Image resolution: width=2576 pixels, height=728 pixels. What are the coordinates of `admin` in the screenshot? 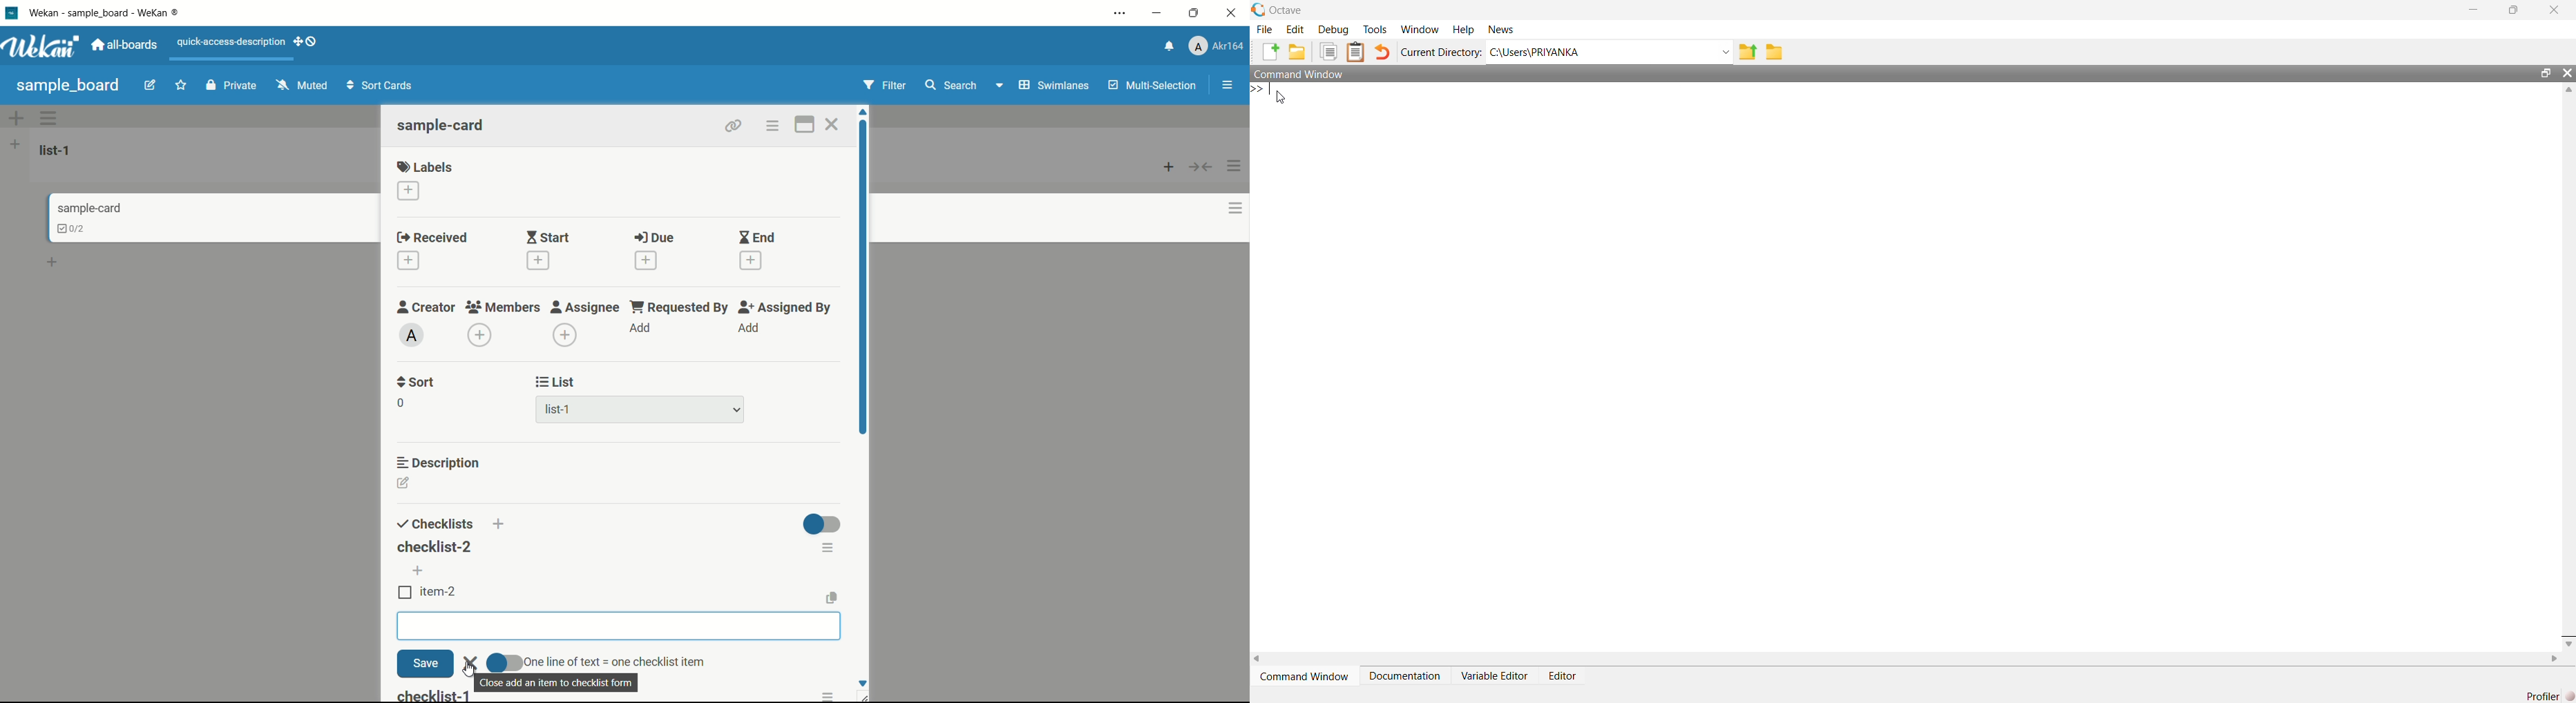 It's located at (412, 335).